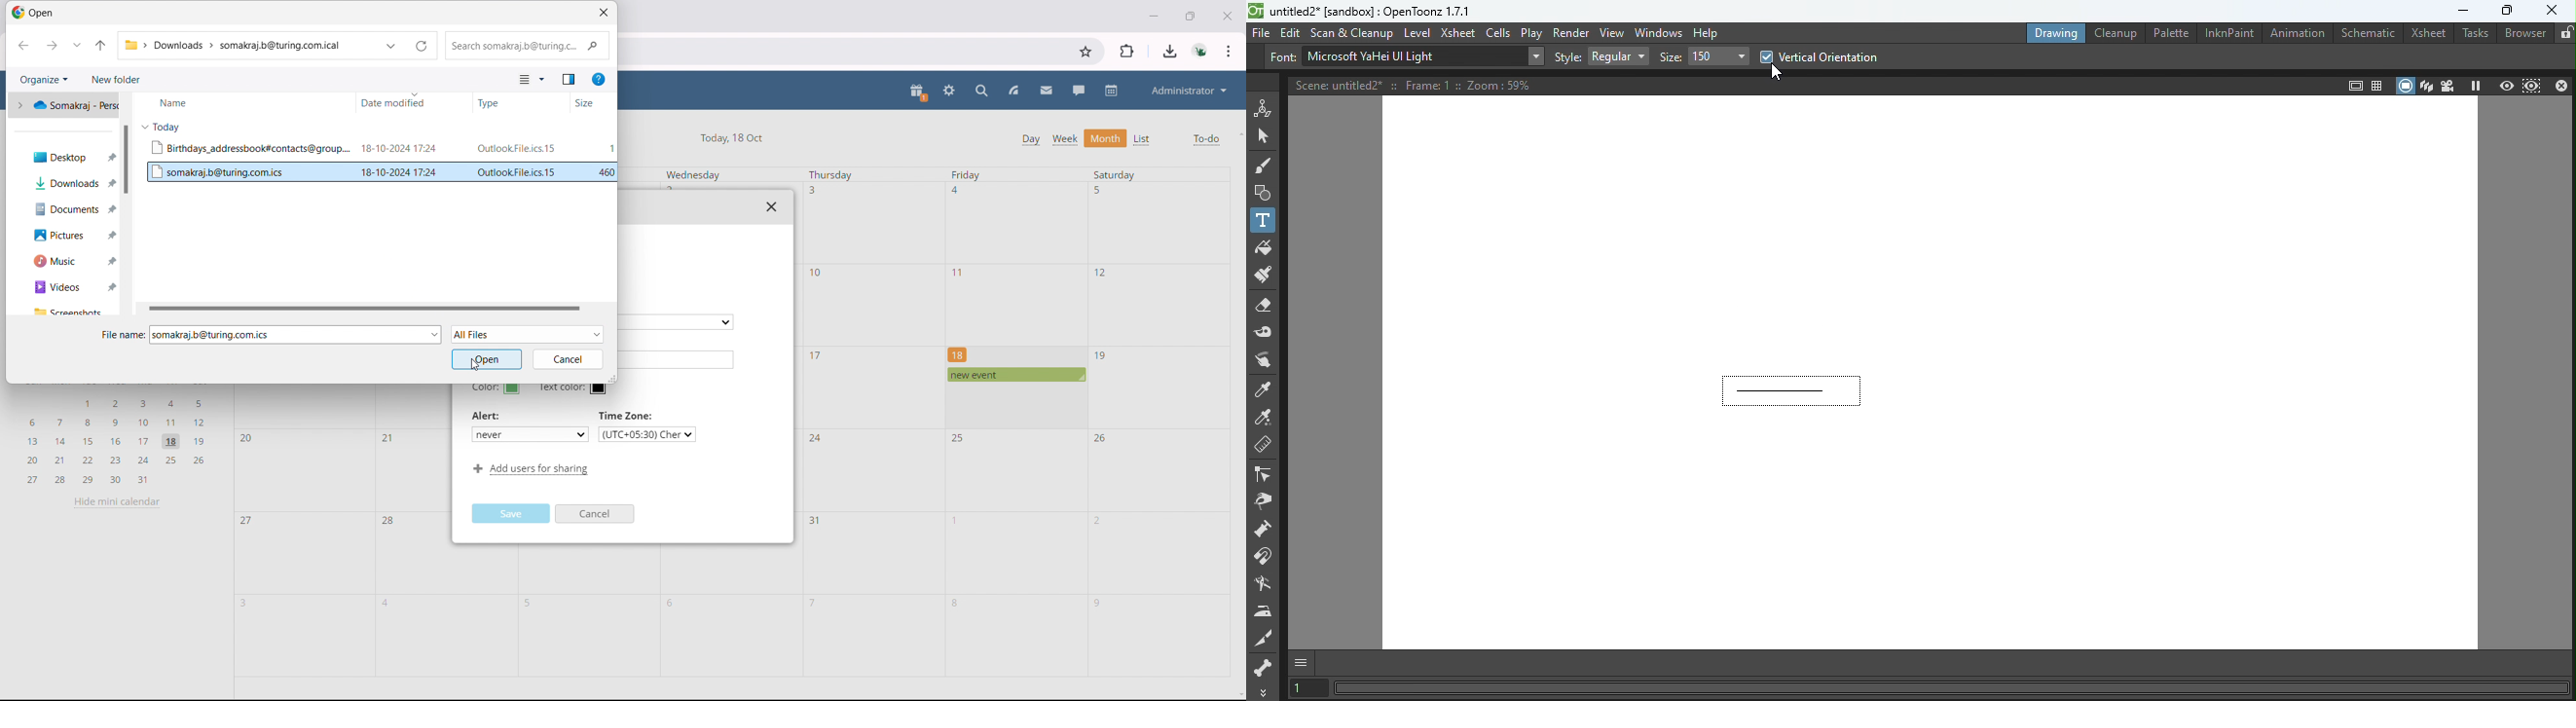  What do you see at coordinates (101, 45) in the screenshot?
I see `go to the originating folder` at bounding box center [101, 45].